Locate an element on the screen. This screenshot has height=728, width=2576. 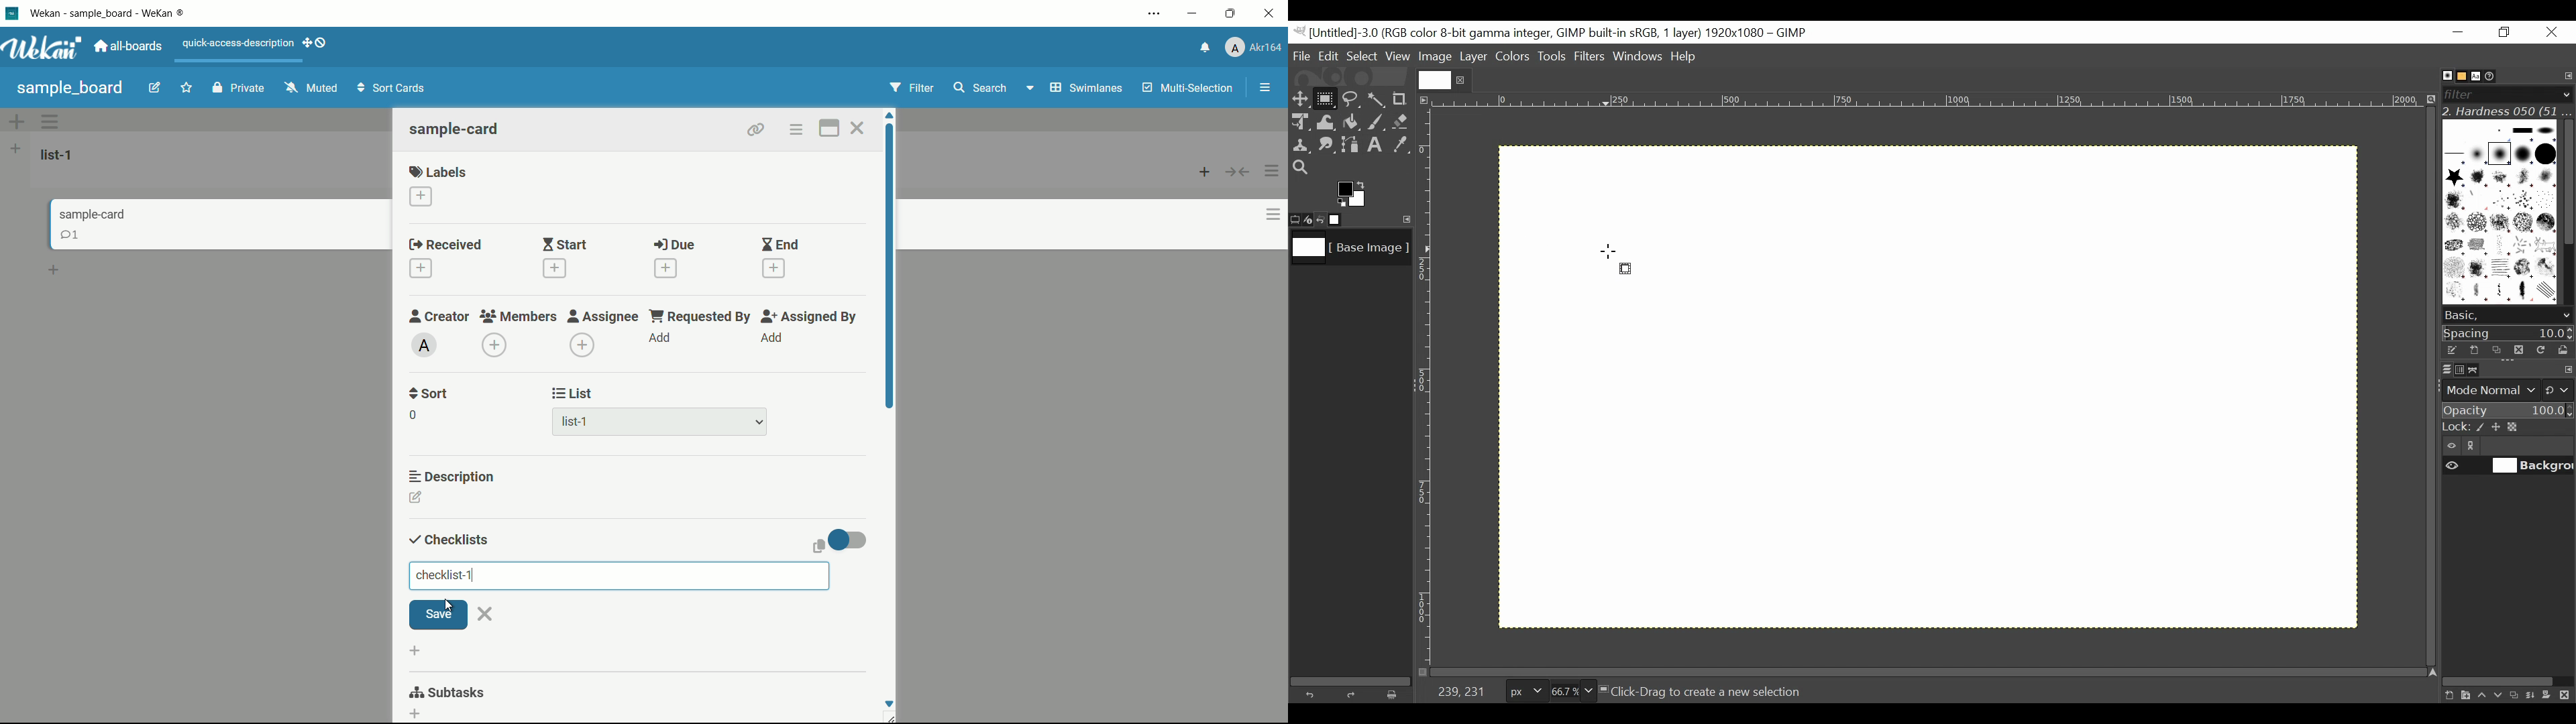
save is located at coordinates (439, 614).